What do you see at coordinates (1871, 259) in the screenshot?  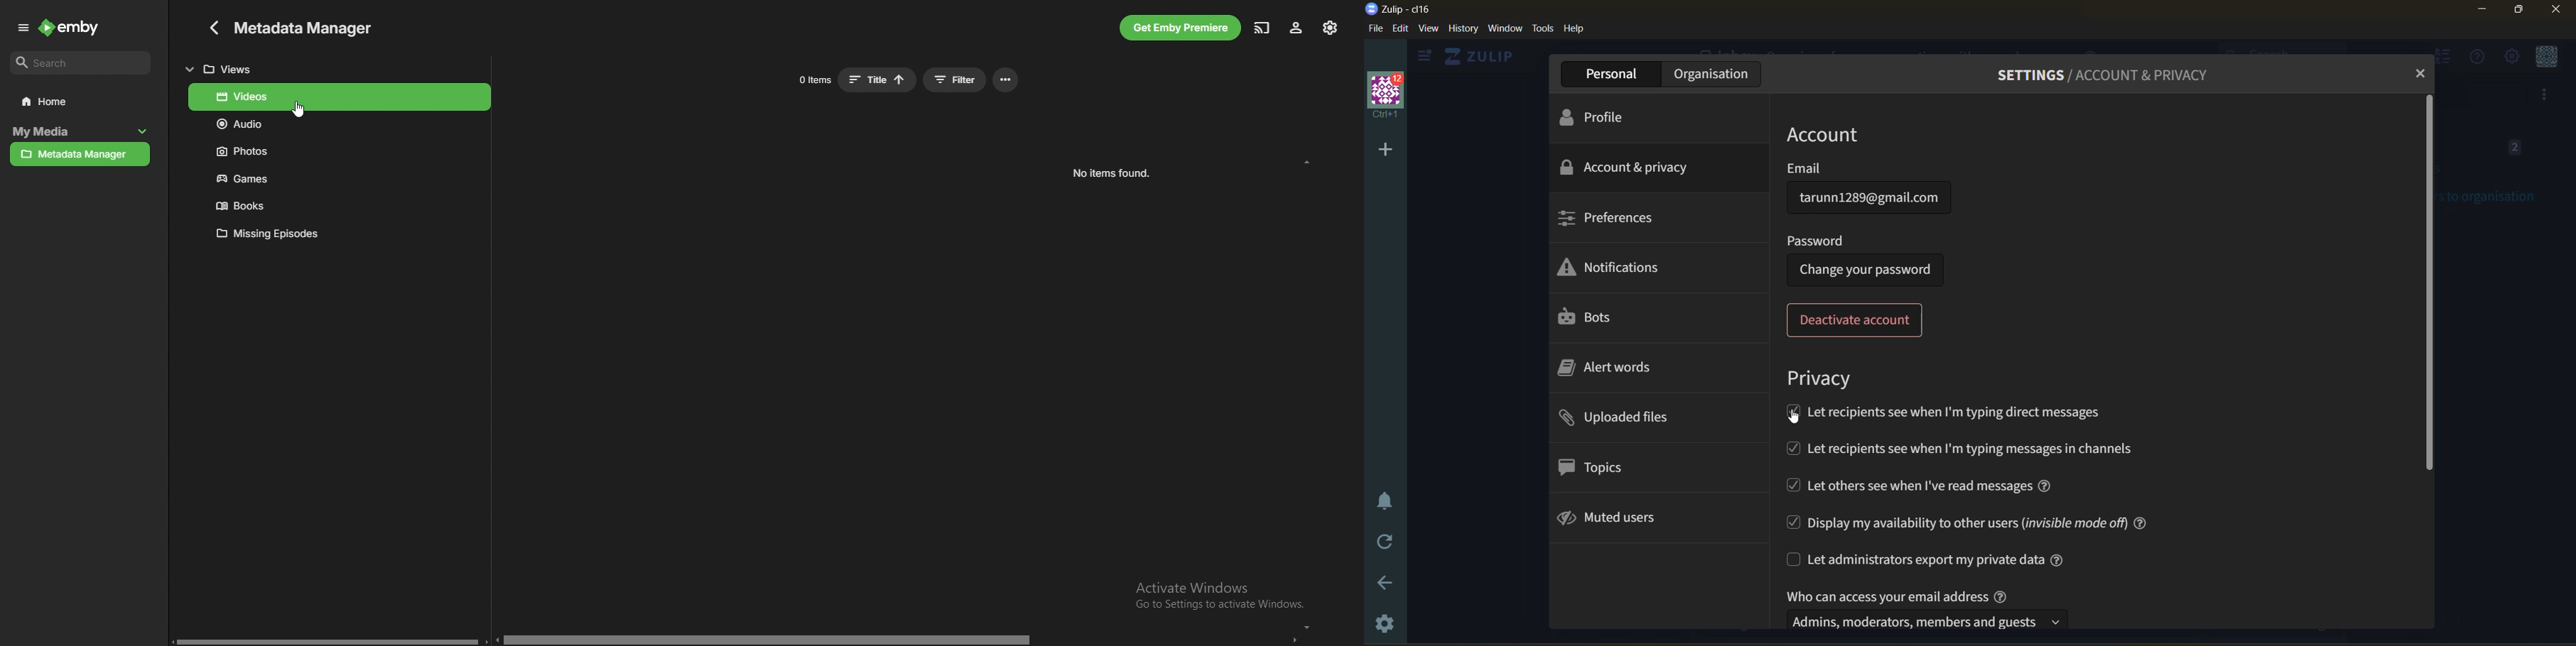 I see `password: (change your password)` at bounding box center [1871, 259].